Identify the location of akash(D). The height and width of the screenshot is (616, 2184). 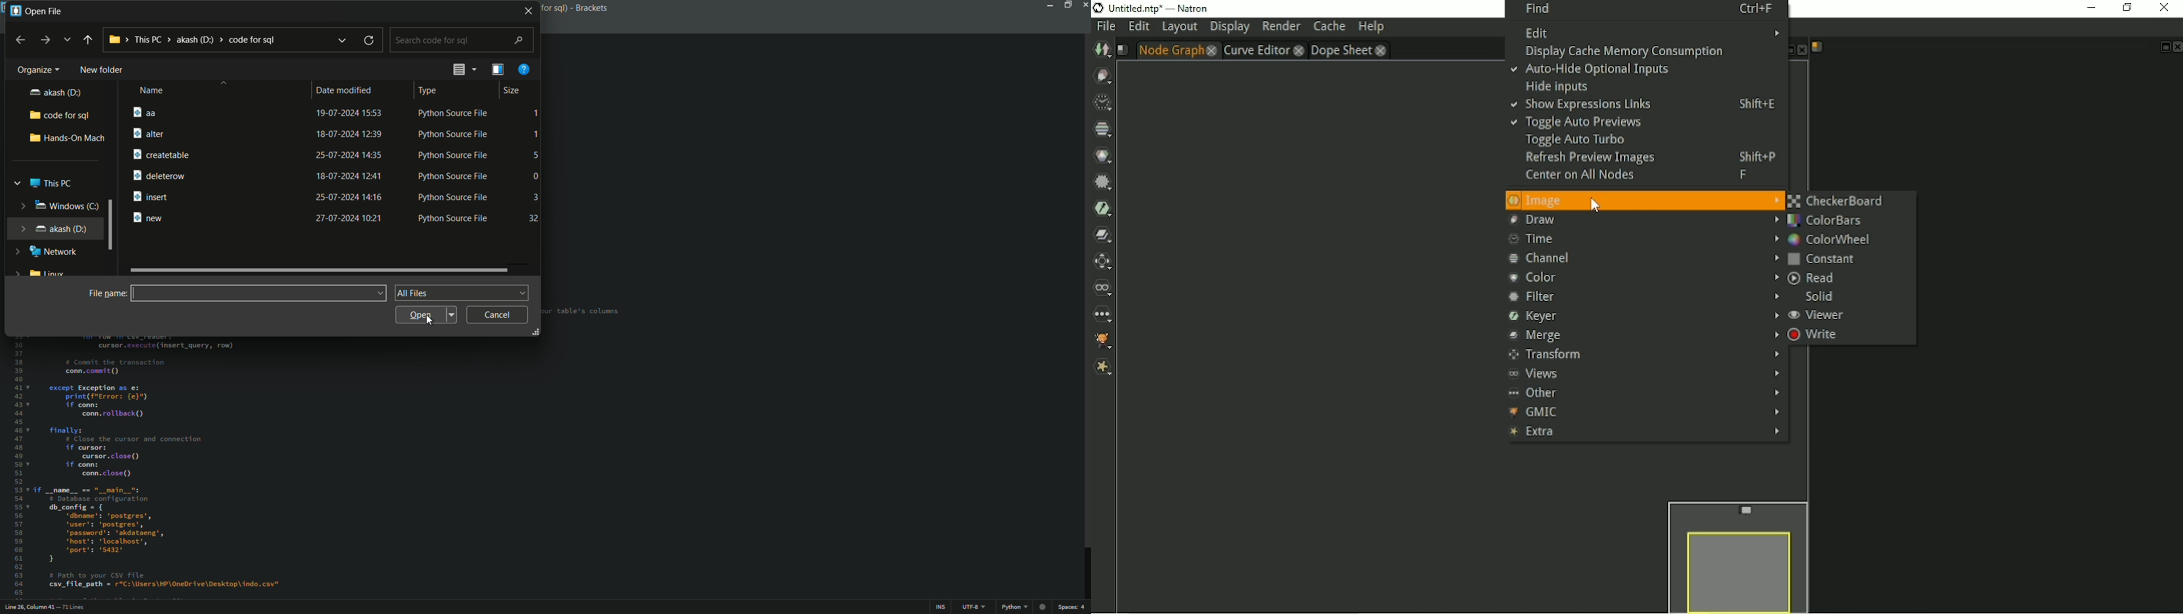
(50, 230).